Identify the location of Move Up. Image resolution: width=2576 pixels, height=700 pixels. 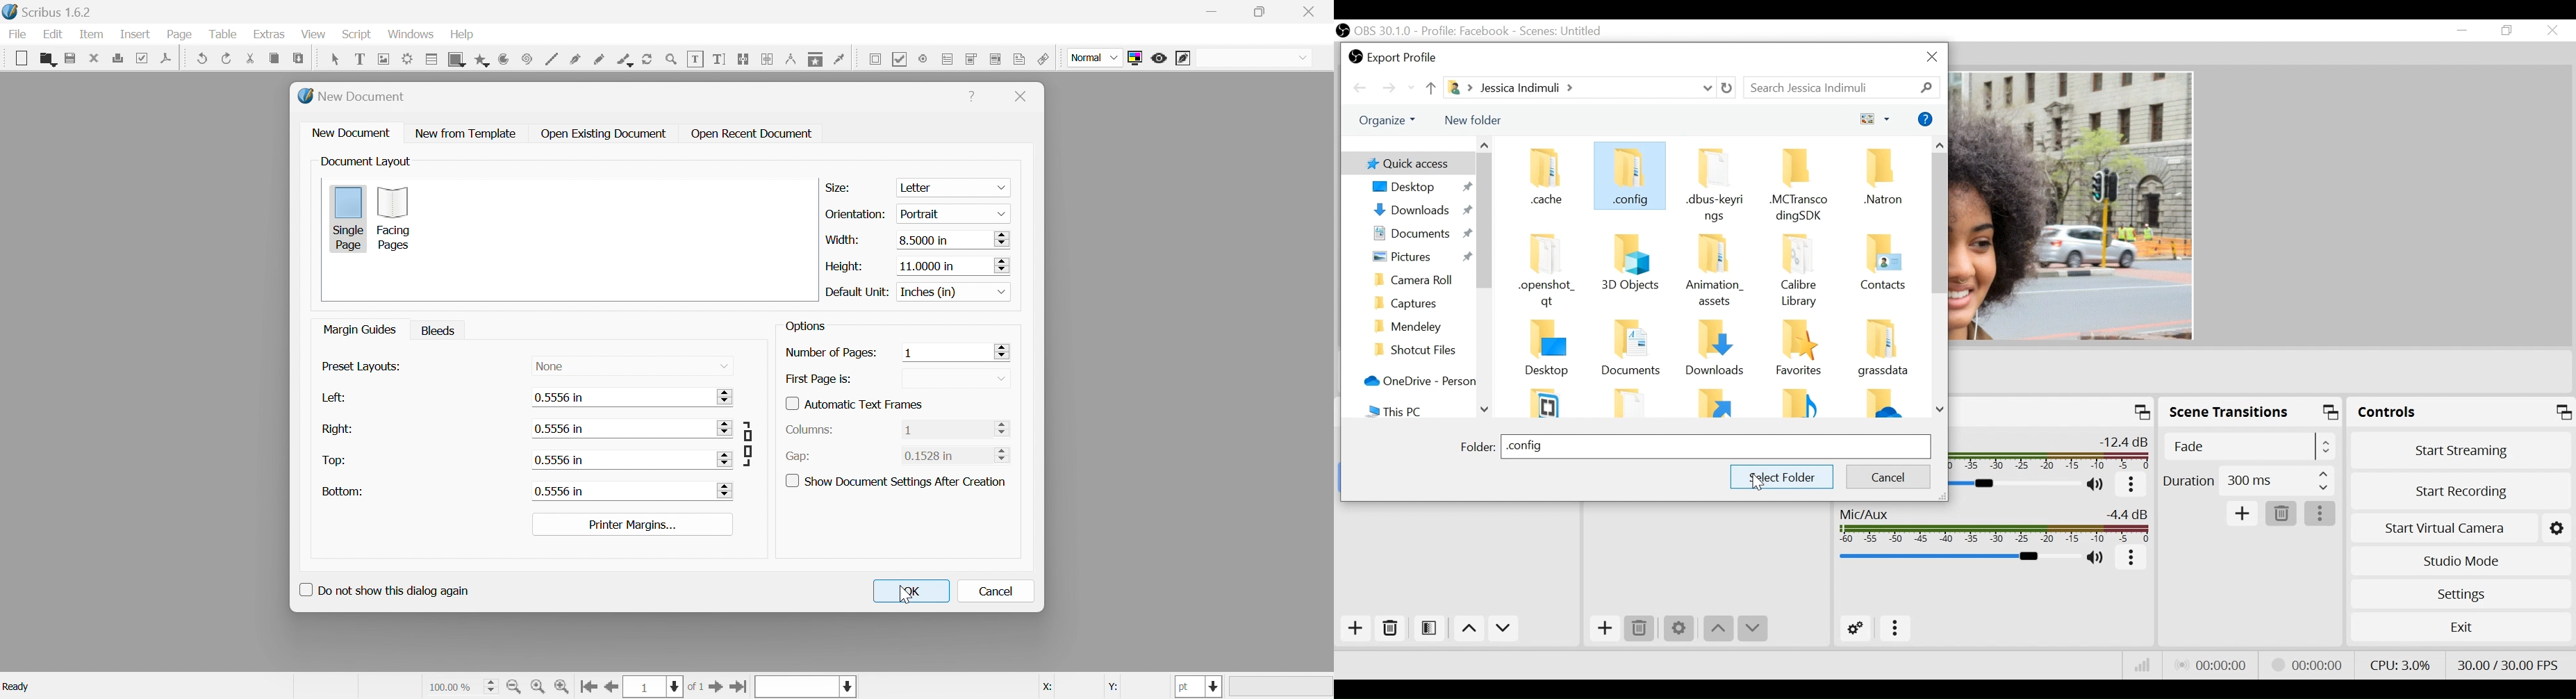
(1718, 630).